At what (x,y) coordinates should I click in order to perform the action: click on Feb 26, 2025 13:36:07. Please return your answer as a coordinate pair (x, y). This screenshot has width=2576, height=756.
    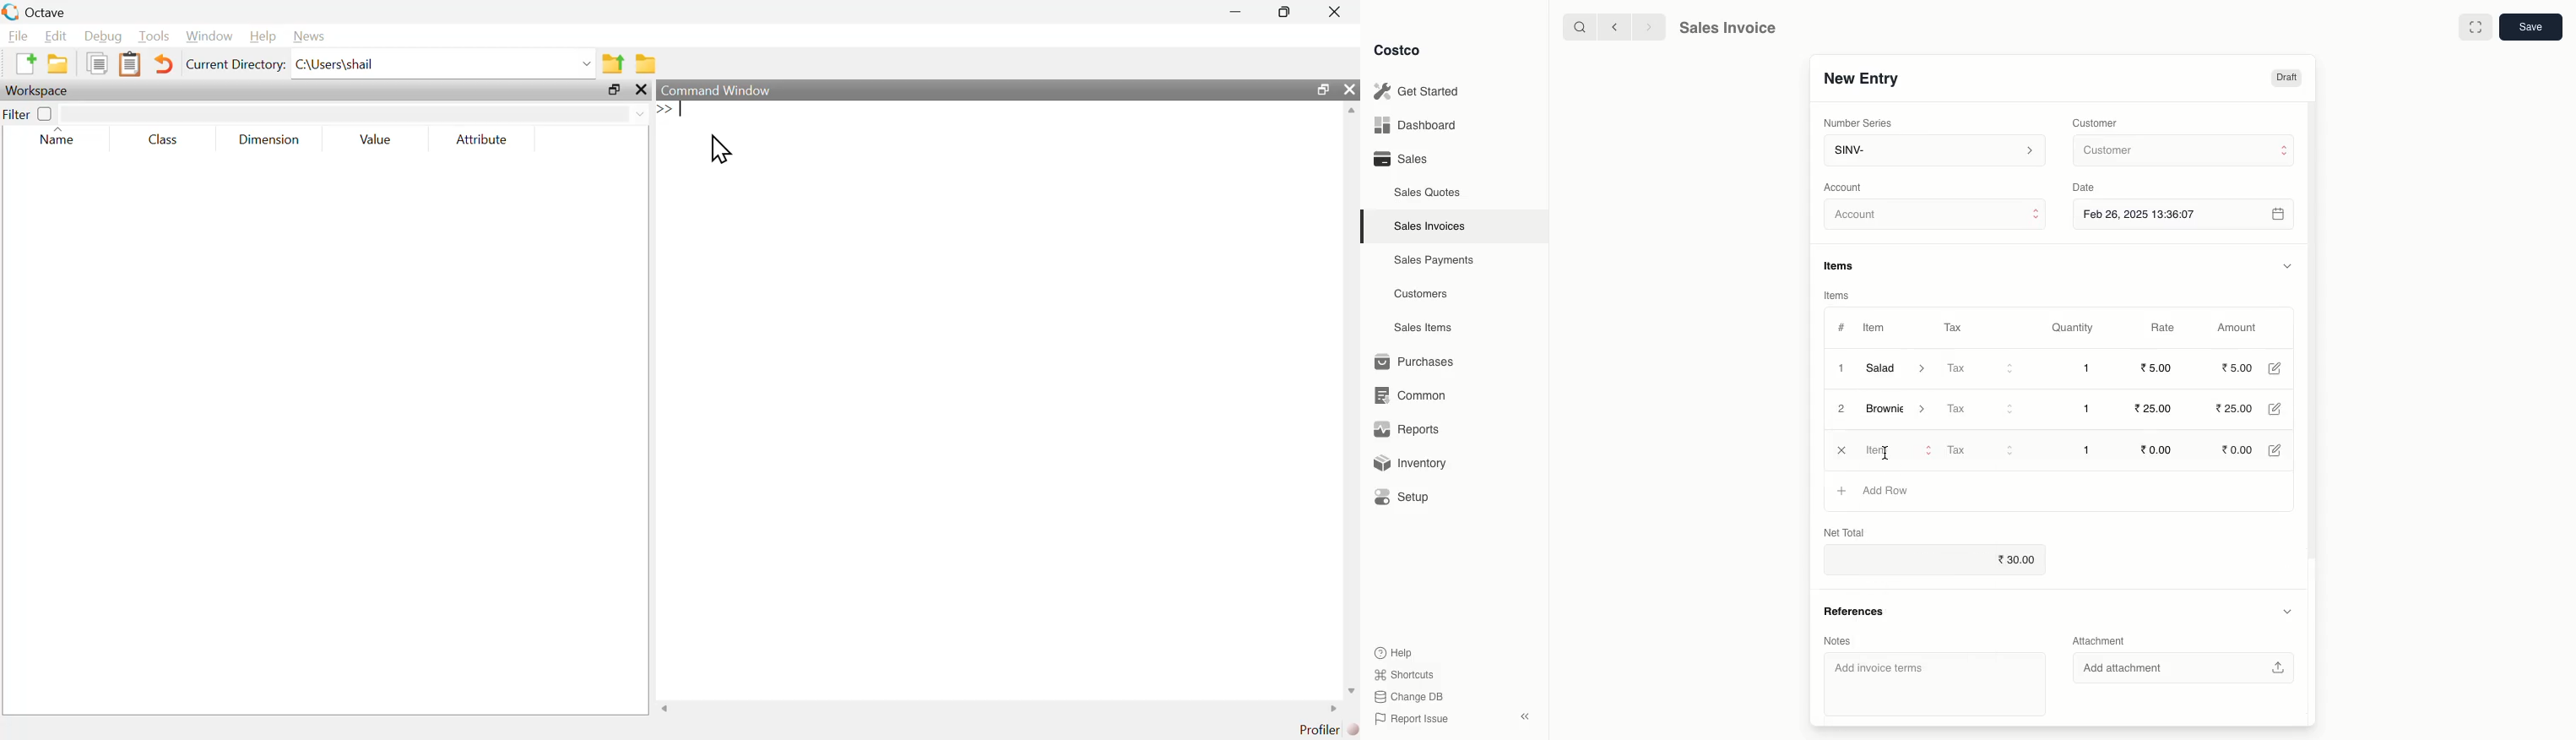
    Looking at the image, I should click on (2185, 214).